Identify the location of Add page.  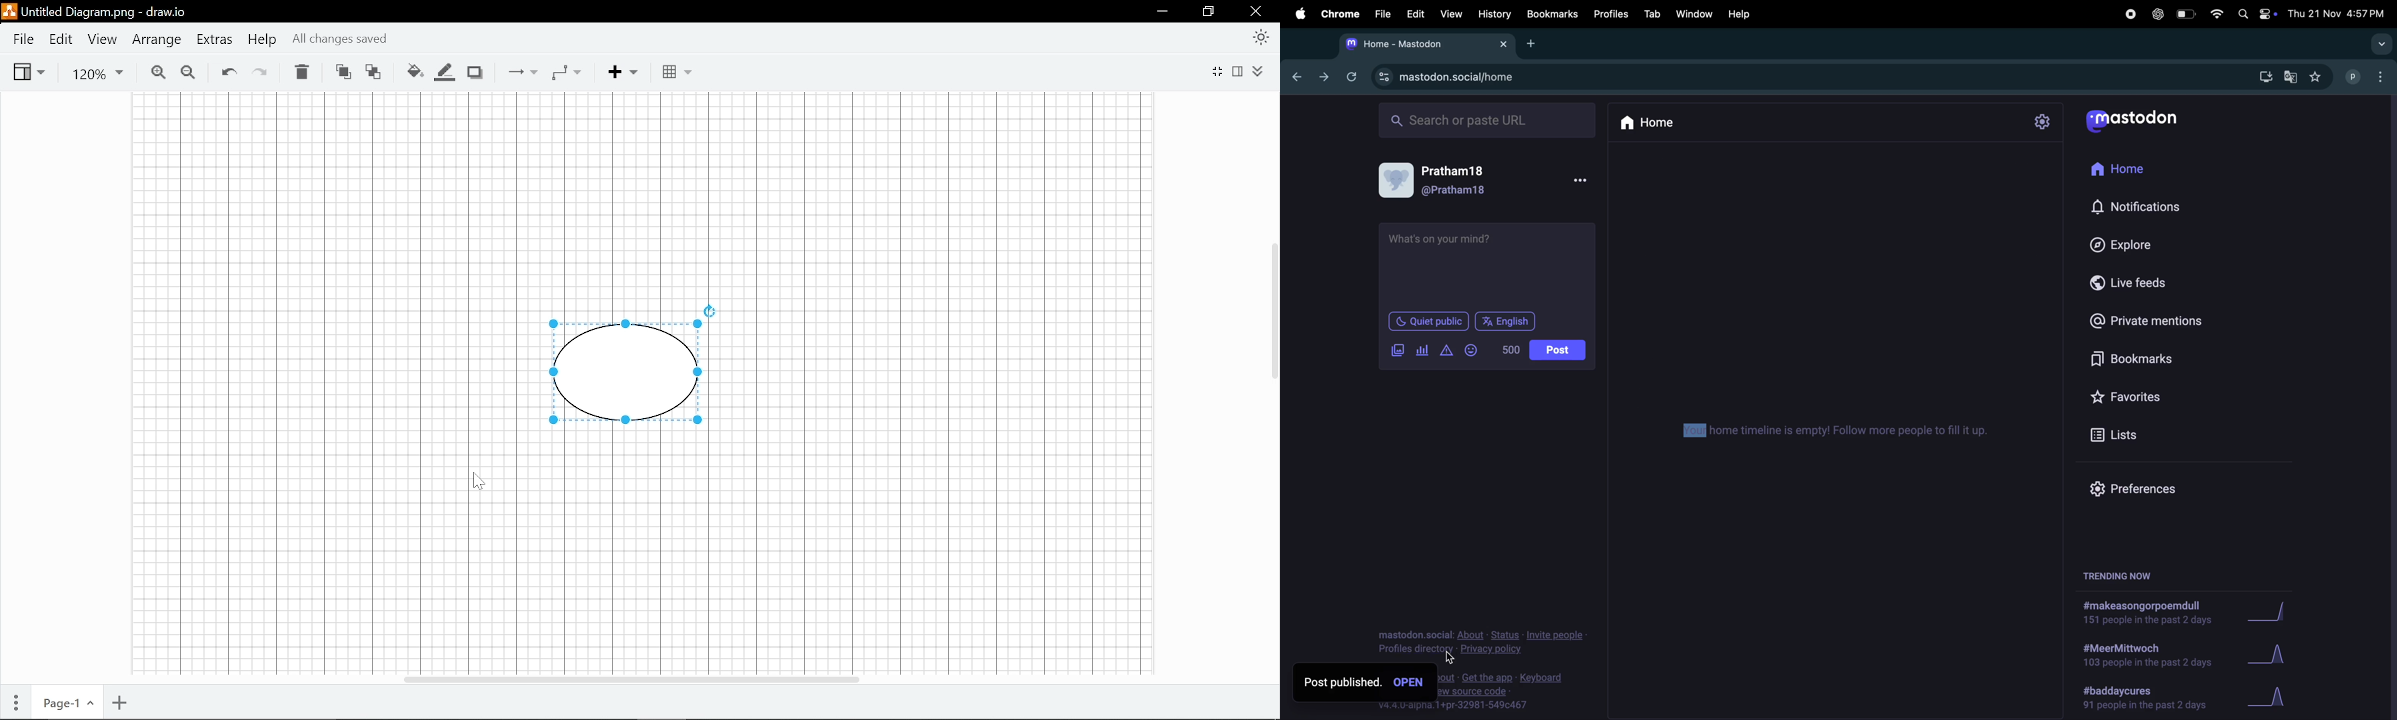
(121, 701).